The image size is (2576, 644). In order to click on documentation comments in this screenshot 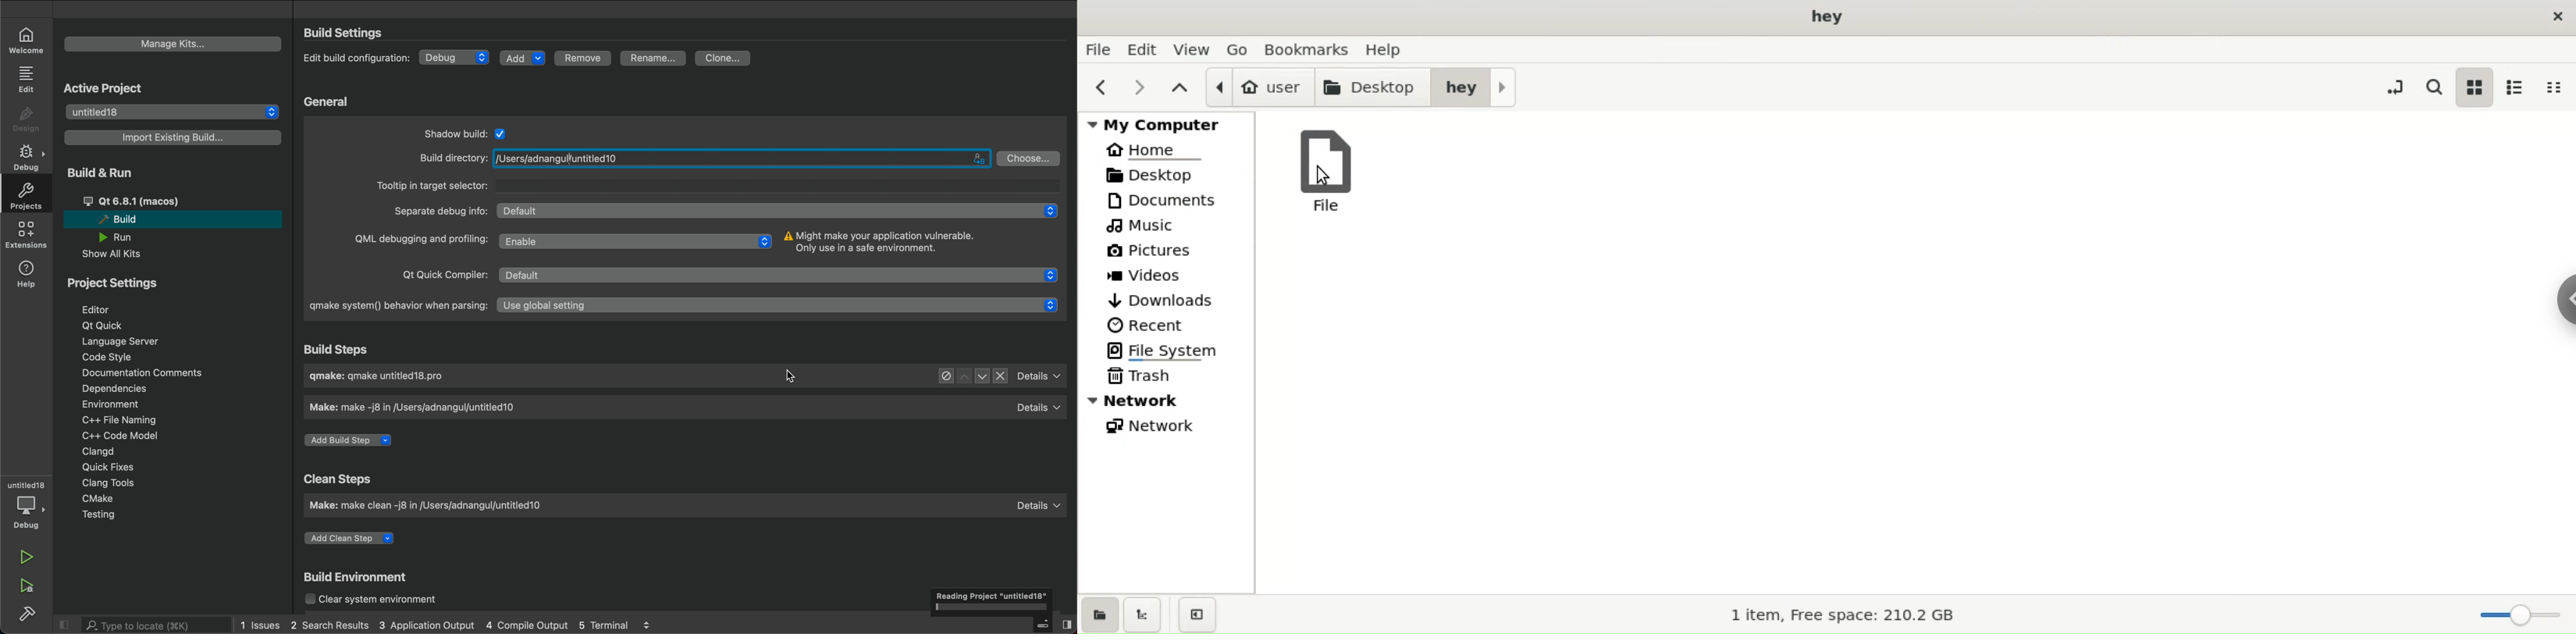, I will do `click(155, 374)`.